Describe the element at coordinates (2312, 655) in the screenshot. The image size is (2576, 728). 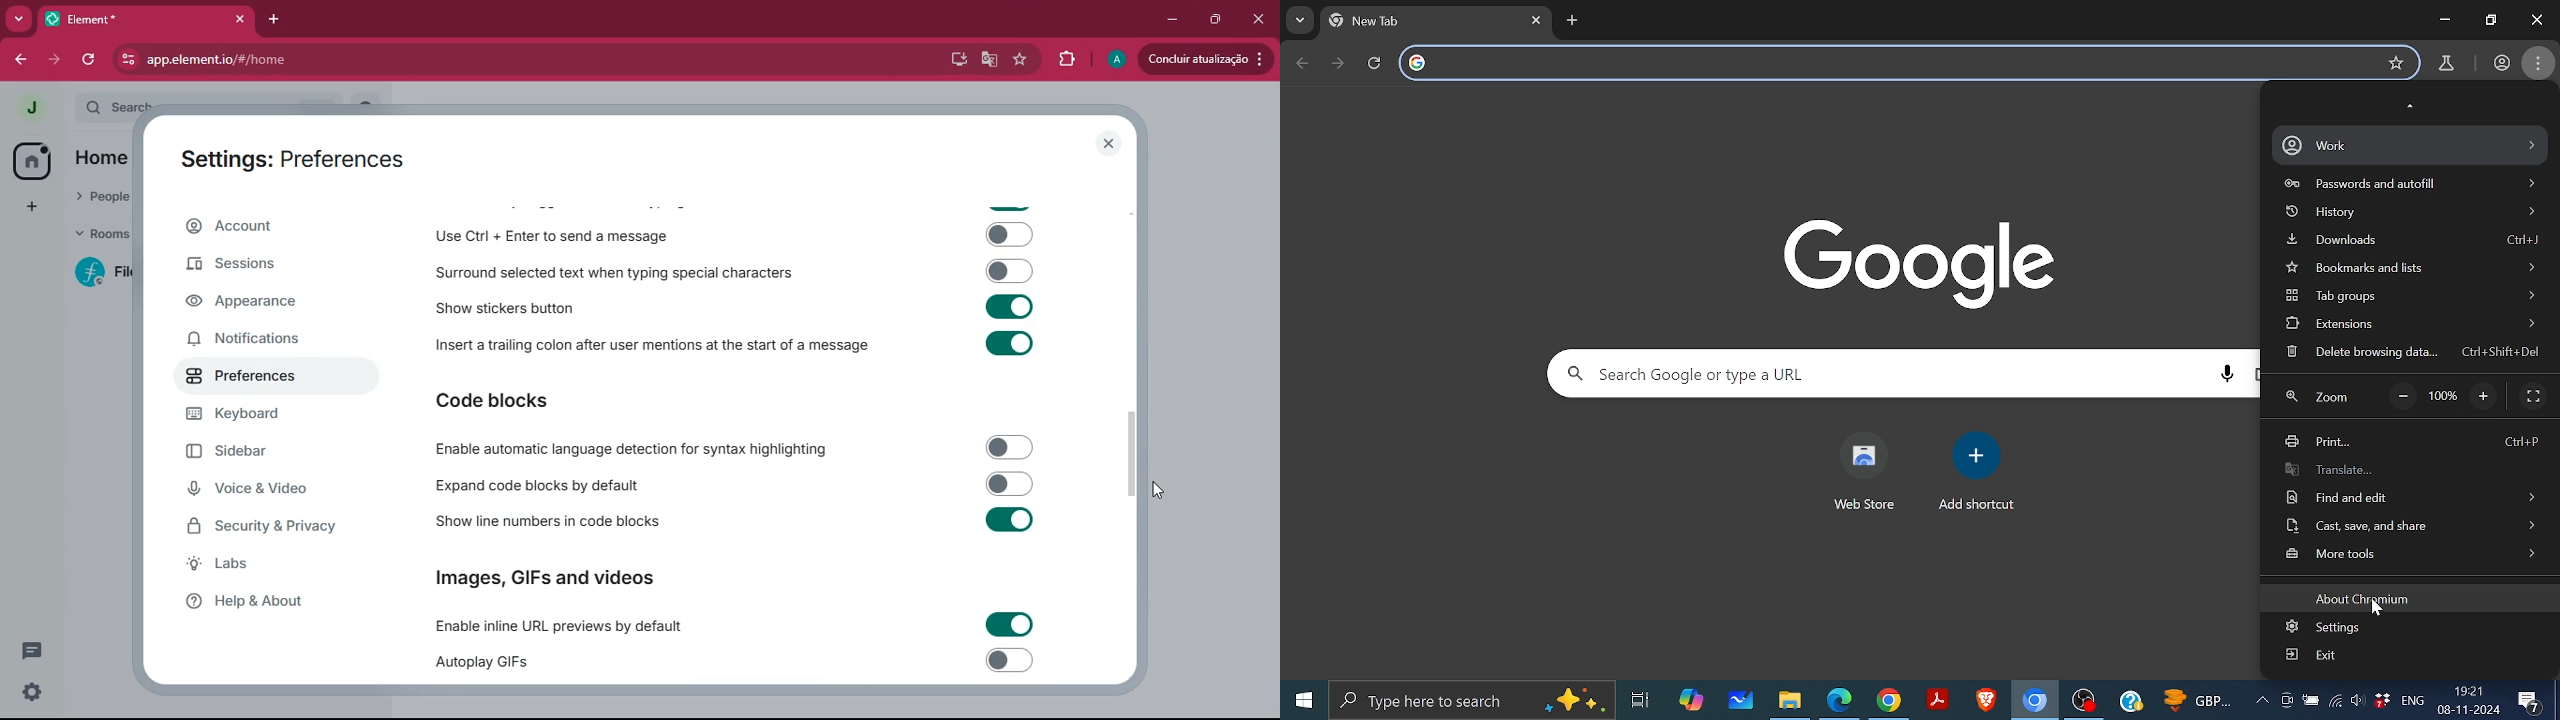
I see `exit` at that location.